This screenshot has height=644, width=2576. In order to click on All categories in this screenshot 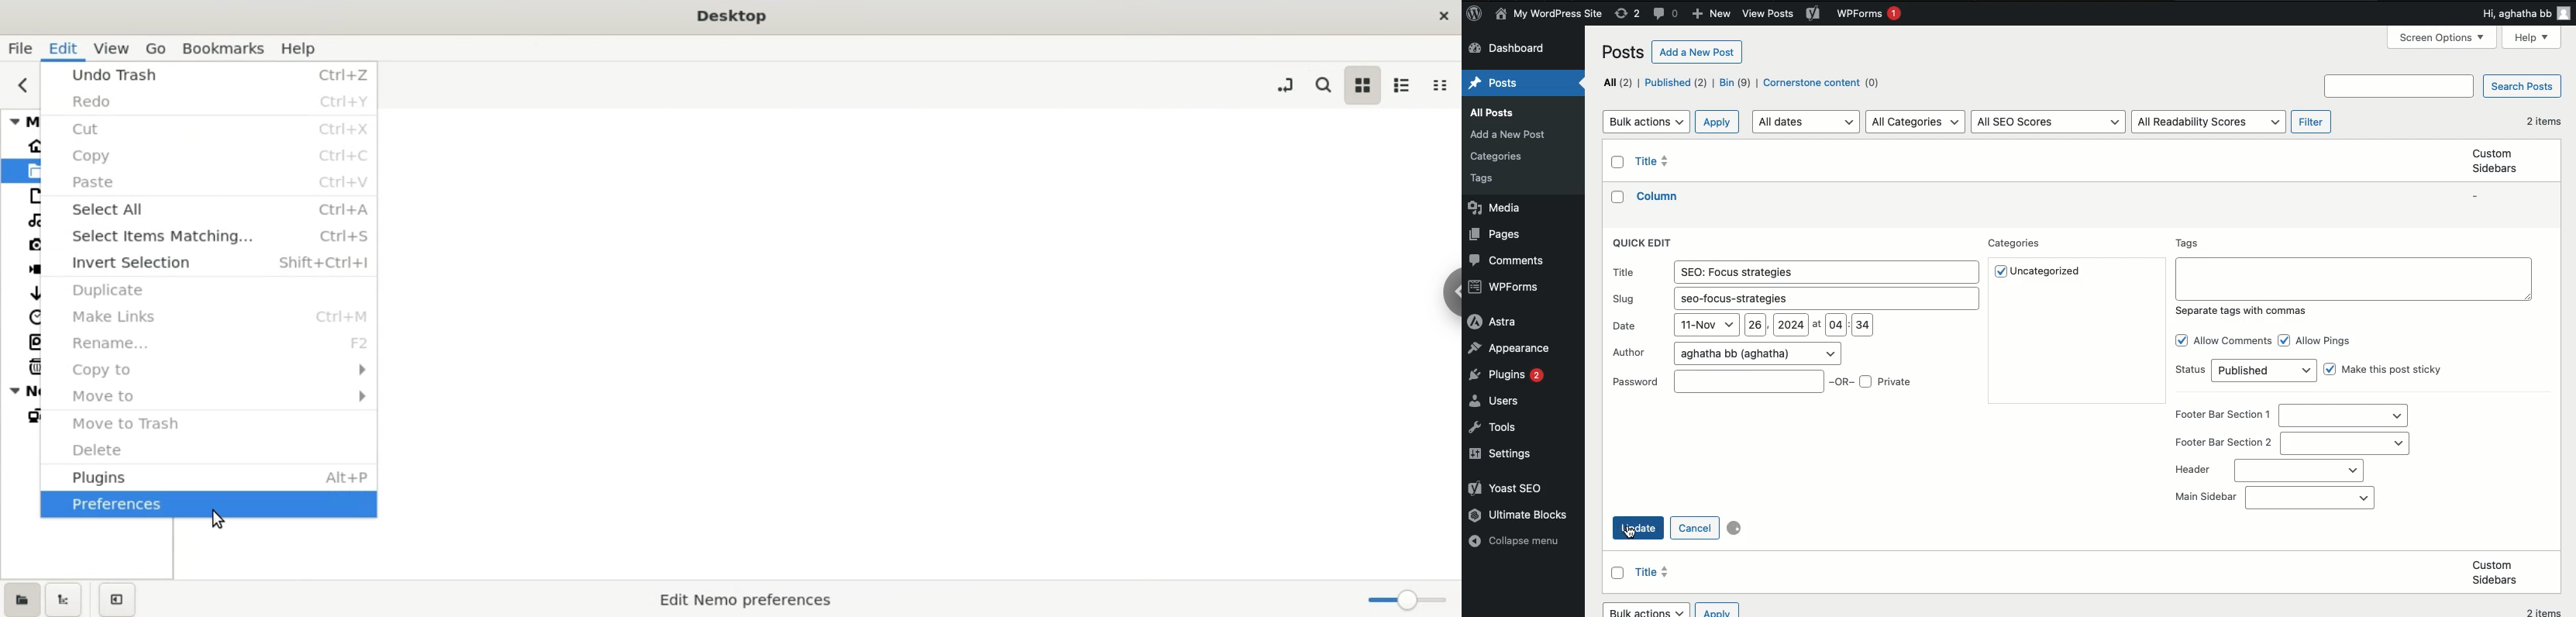, I will do `click(1917, 122)`.